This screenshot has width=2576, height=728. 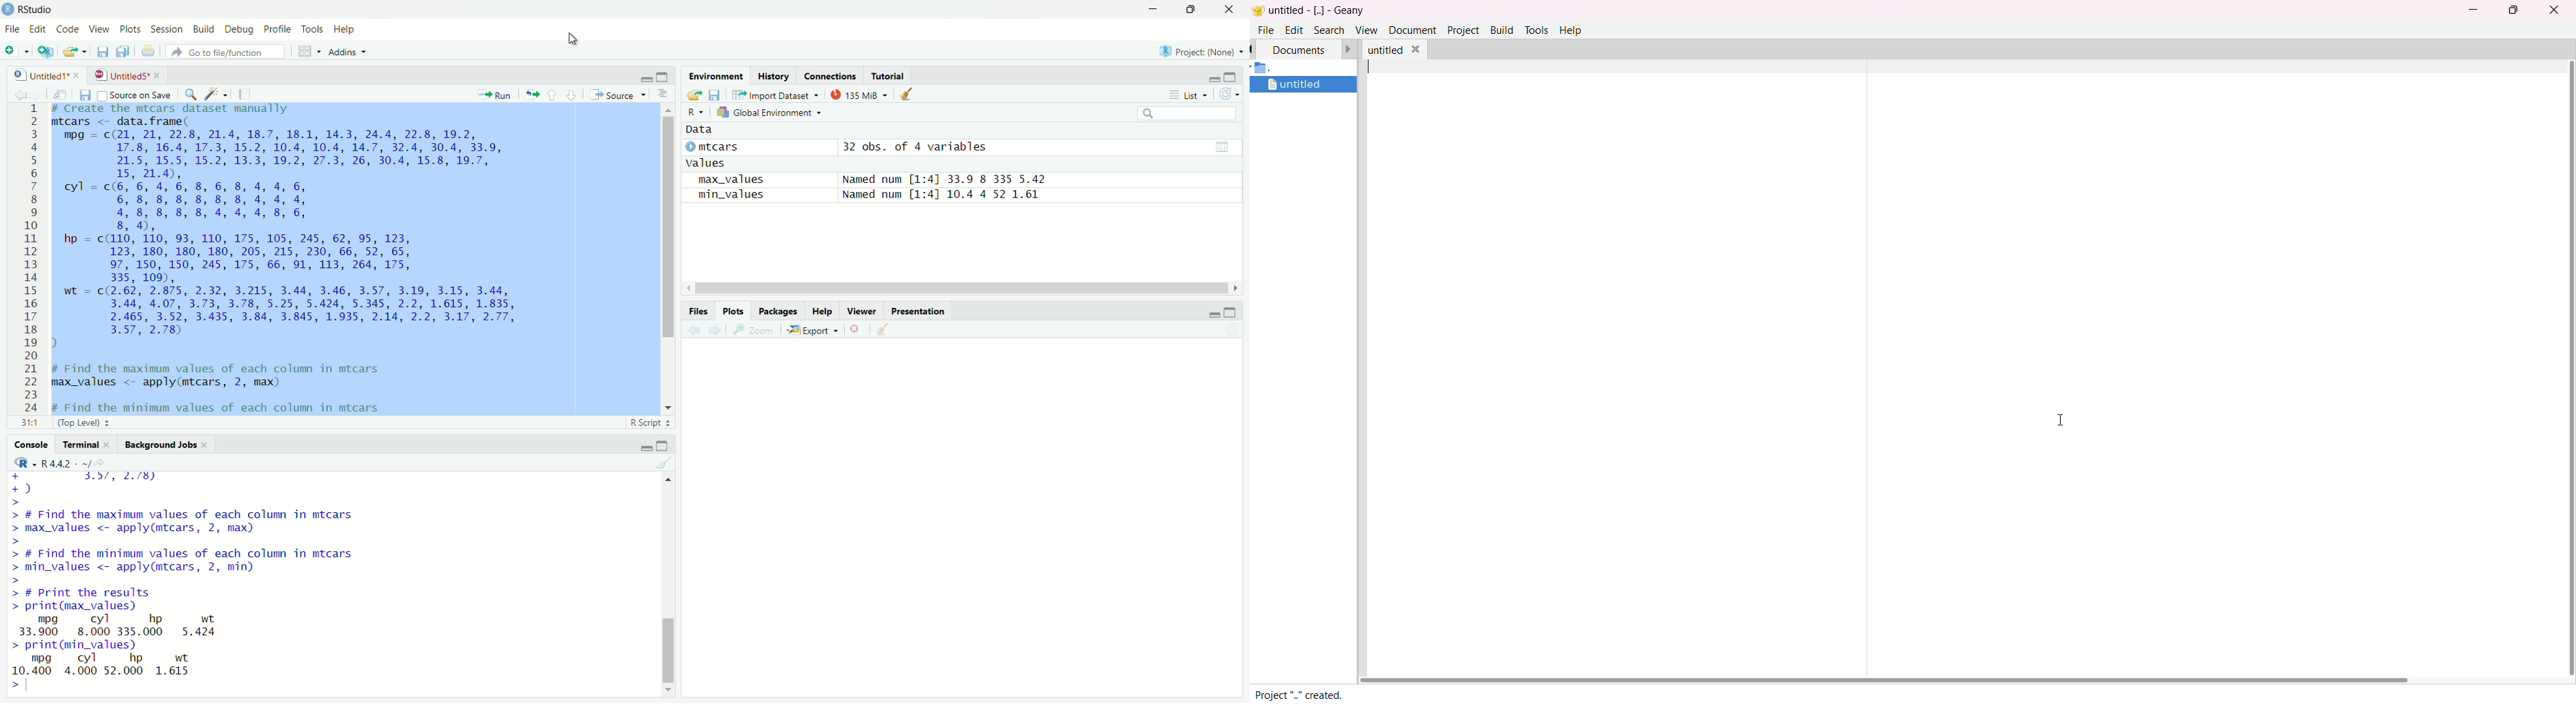 What do you see at coordinates (58, 462) in the screenshot?
I see `«R442 - ~/` at bounding box center [58, 462].